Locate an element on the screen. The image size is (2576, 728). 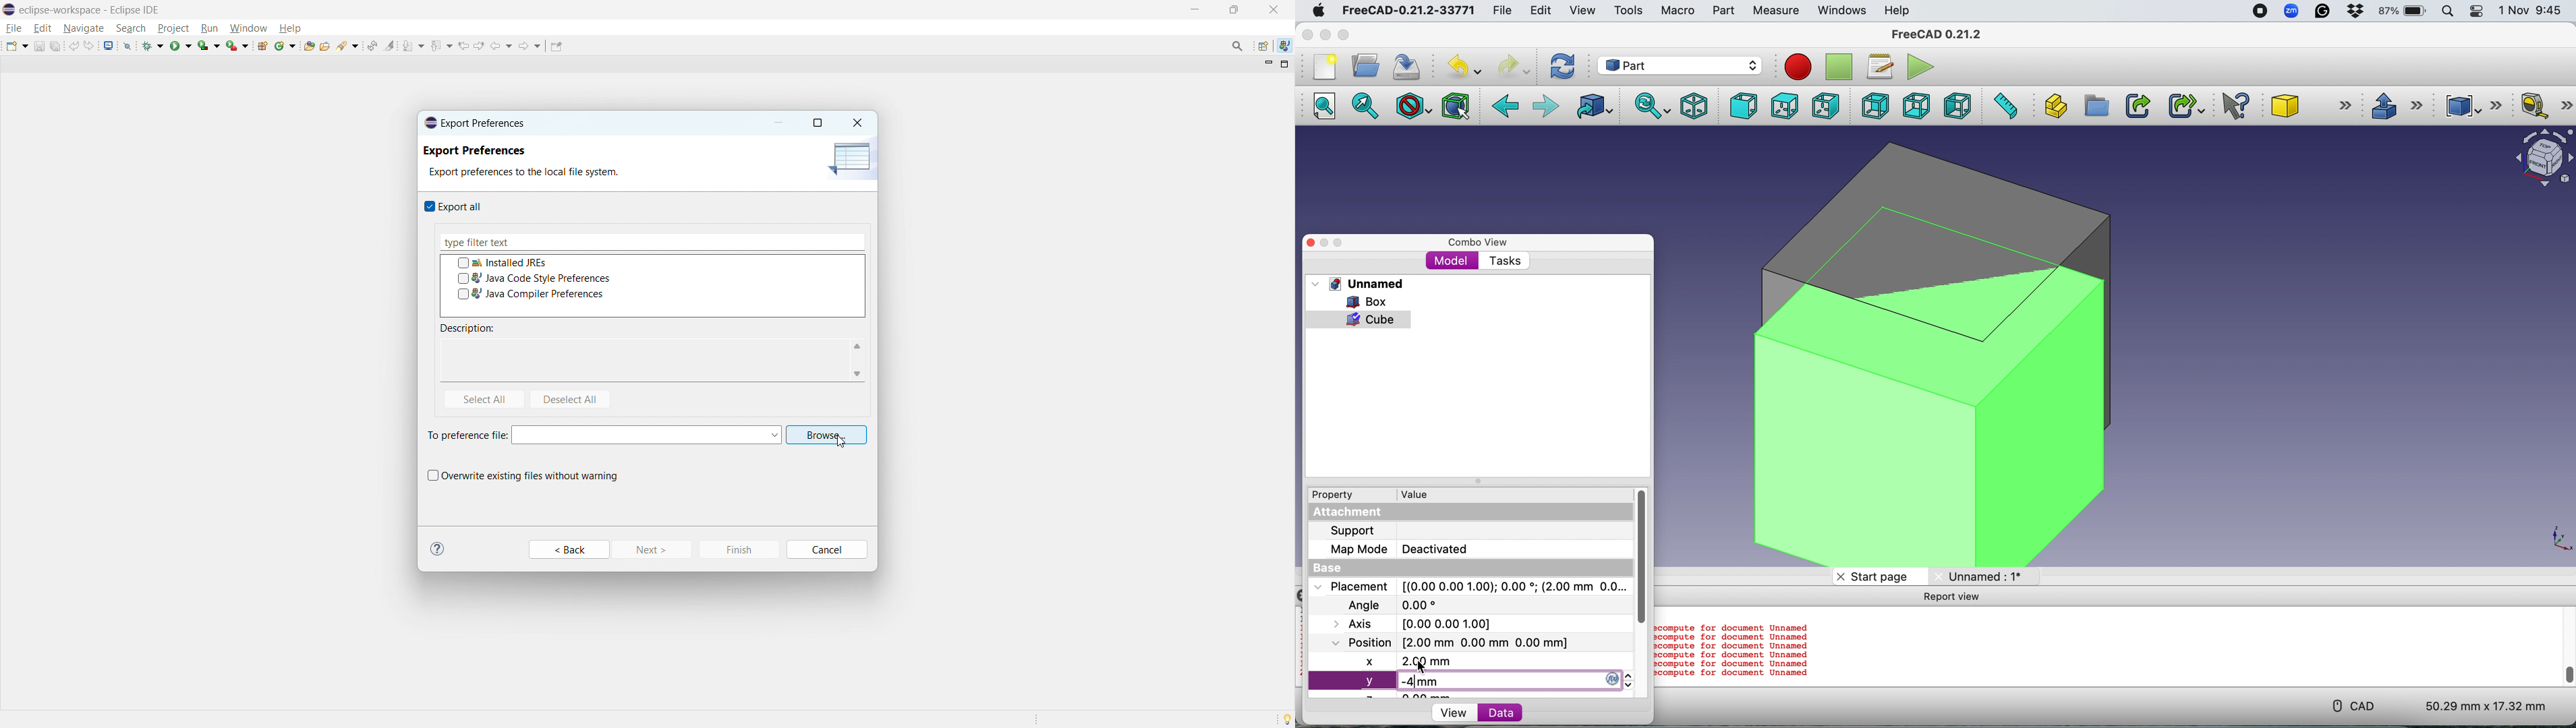
1 Nov 9:45 is located at coordinates (2533, 10).